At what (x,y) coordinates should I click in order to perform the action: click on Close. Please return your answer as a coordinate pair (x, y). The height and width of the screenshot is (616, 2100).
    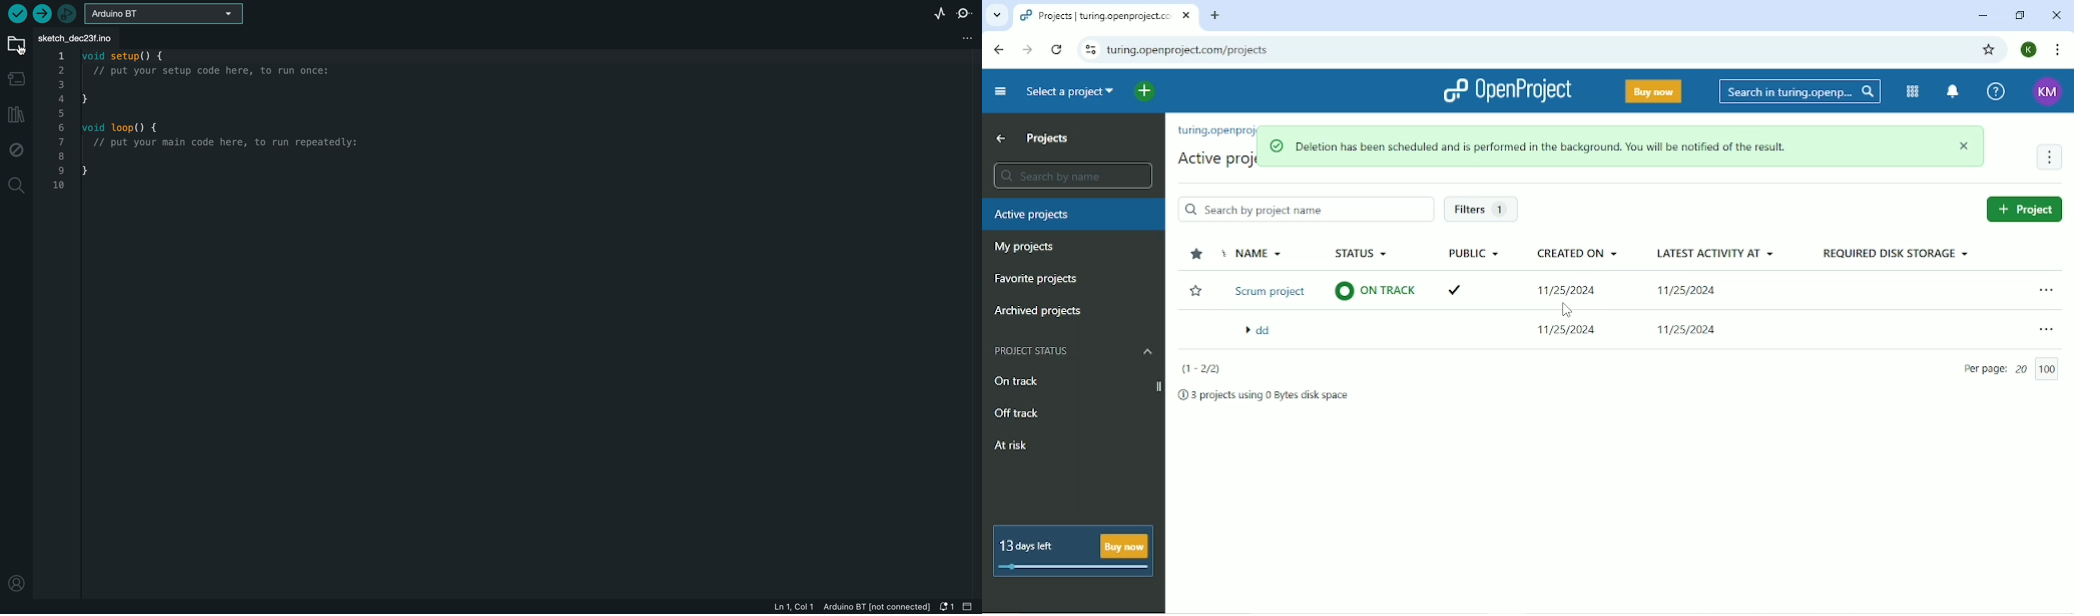
    Looking at the image, I should click on (2058, 16).